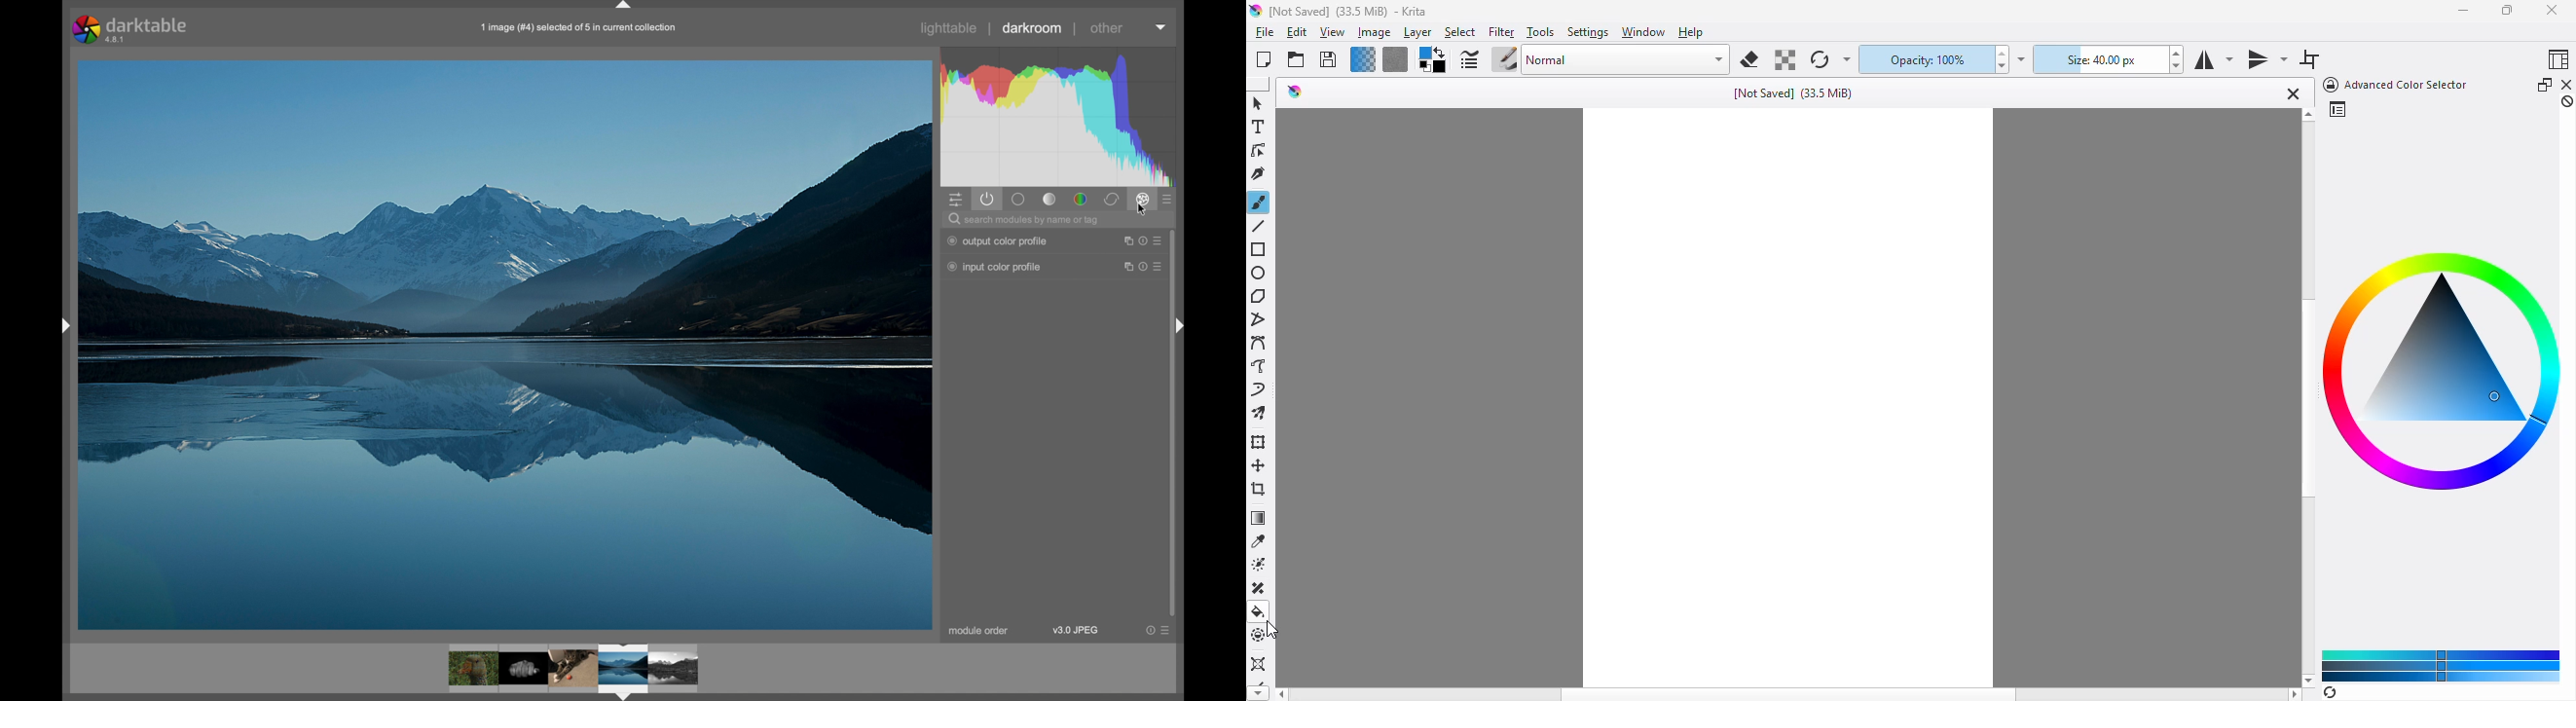 This screenshot has height=728, width=2576. Describe the element at coordinates (1260, 488) in the screenshot. I see `crop the image to an area` at that location.